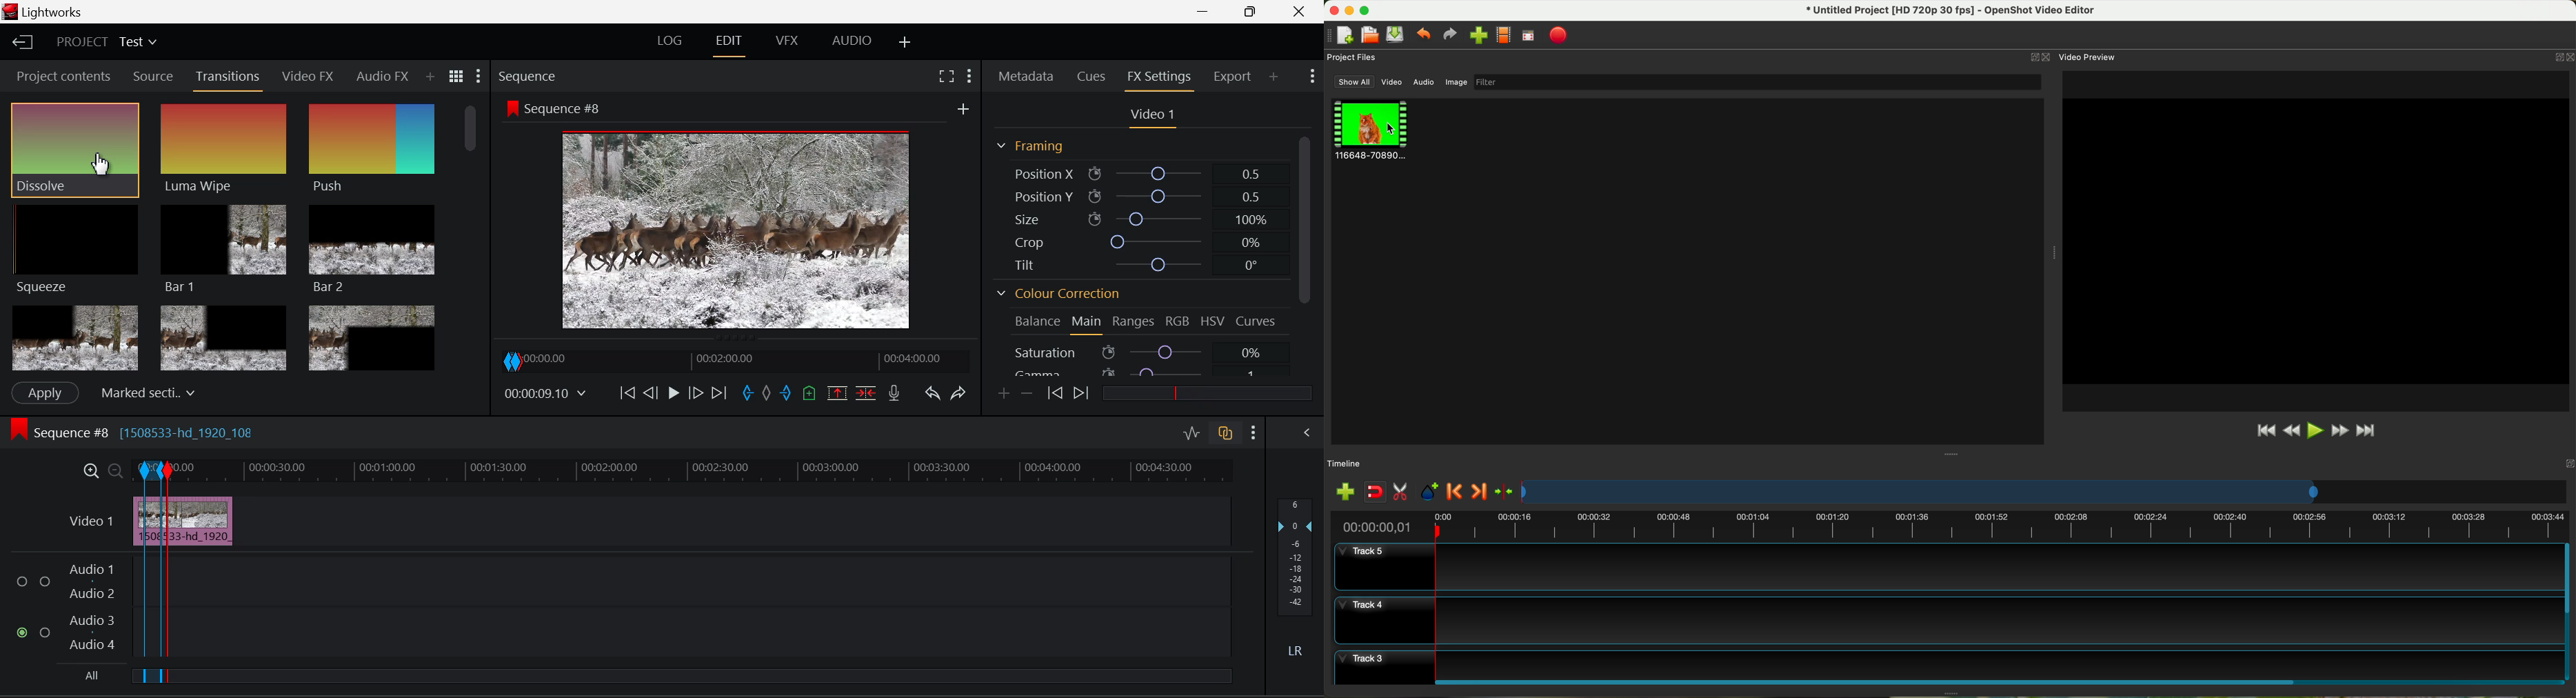  I want to click on Clip Inserted in Timeline, so click(202, 521).